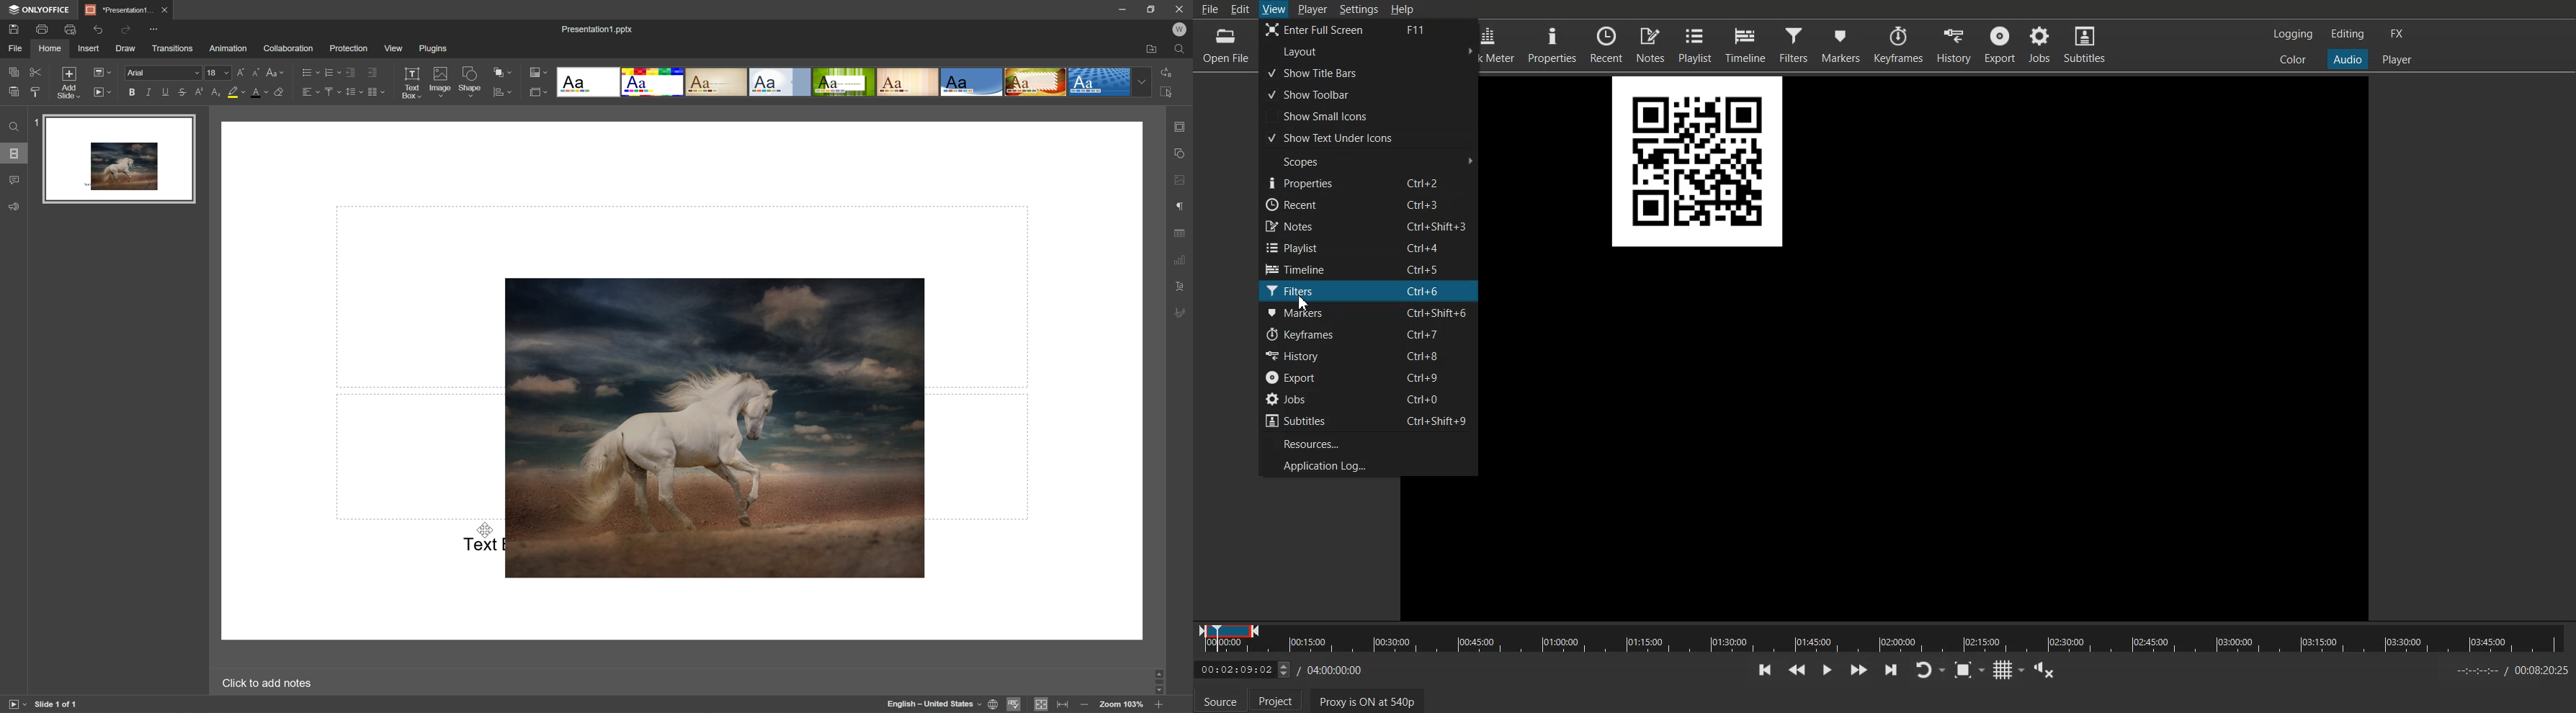  I want to click on Classic, so click(717, 82).